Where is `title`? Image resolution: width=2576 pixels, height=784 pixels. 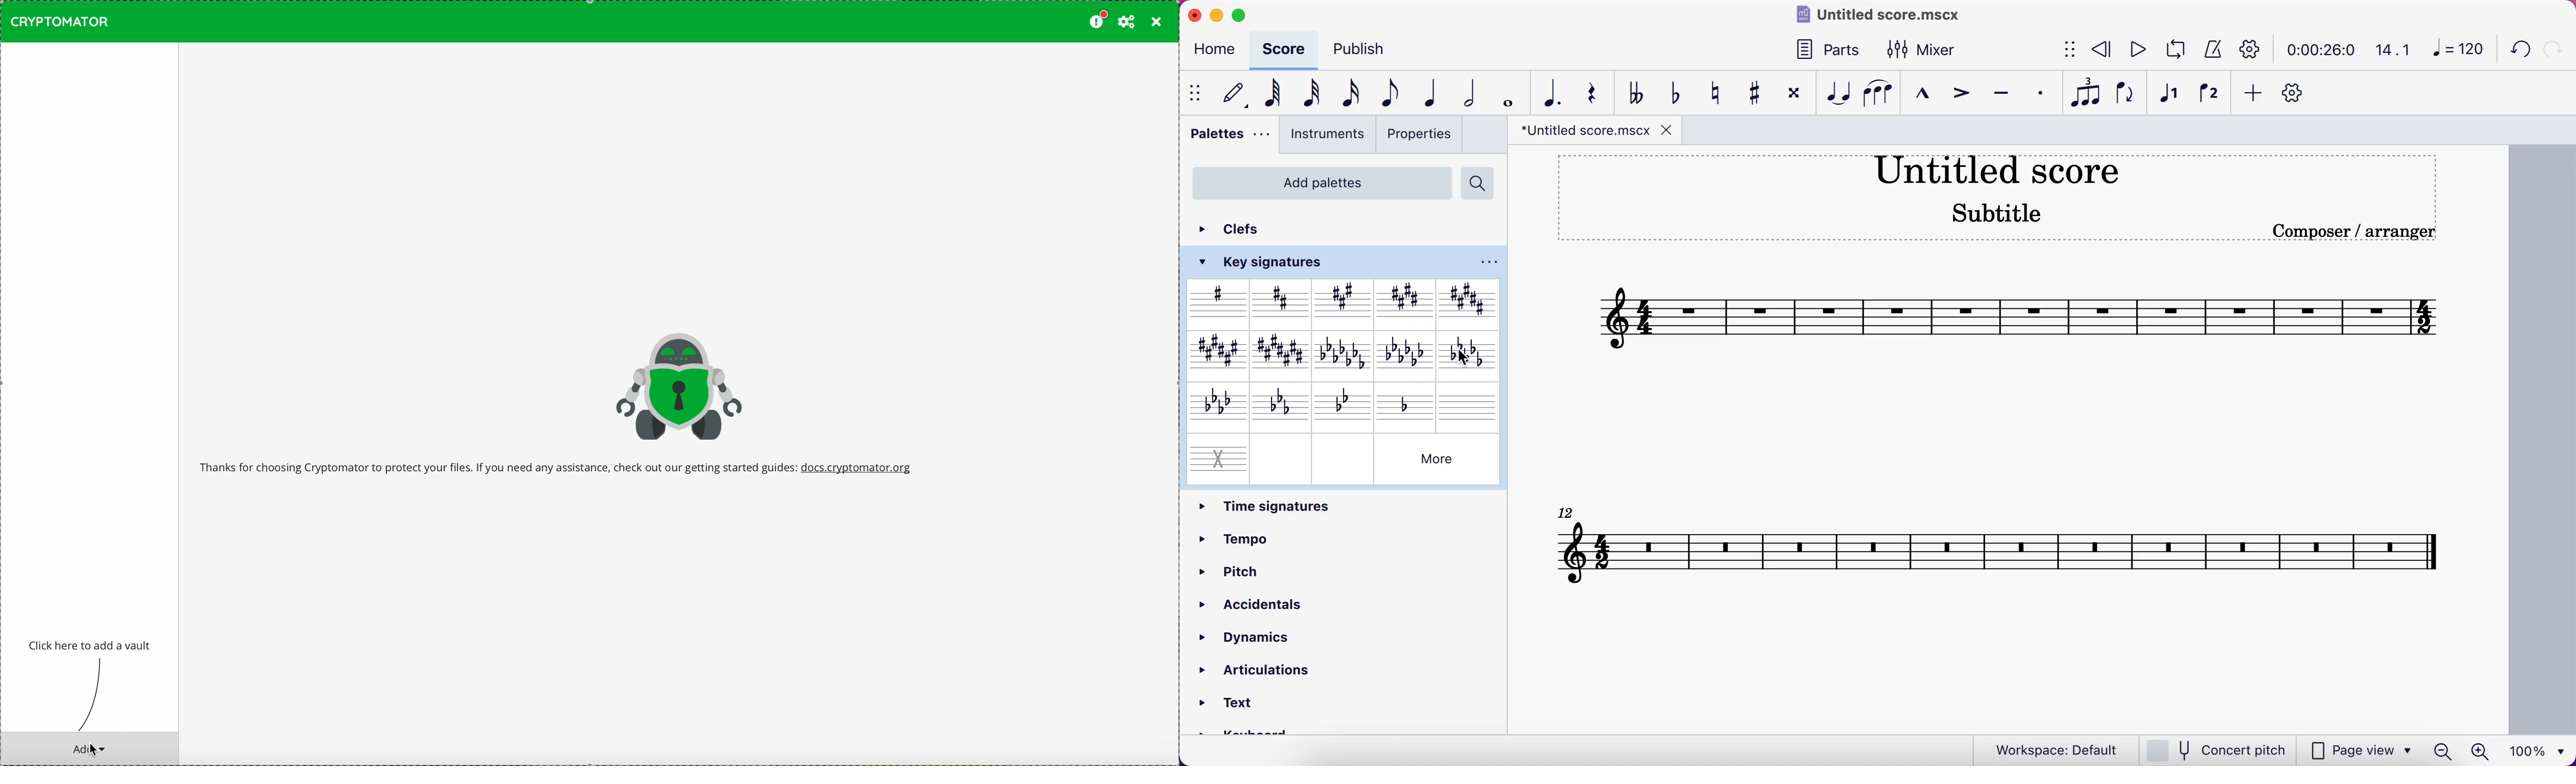
title is located at coordinates (1891, 15).